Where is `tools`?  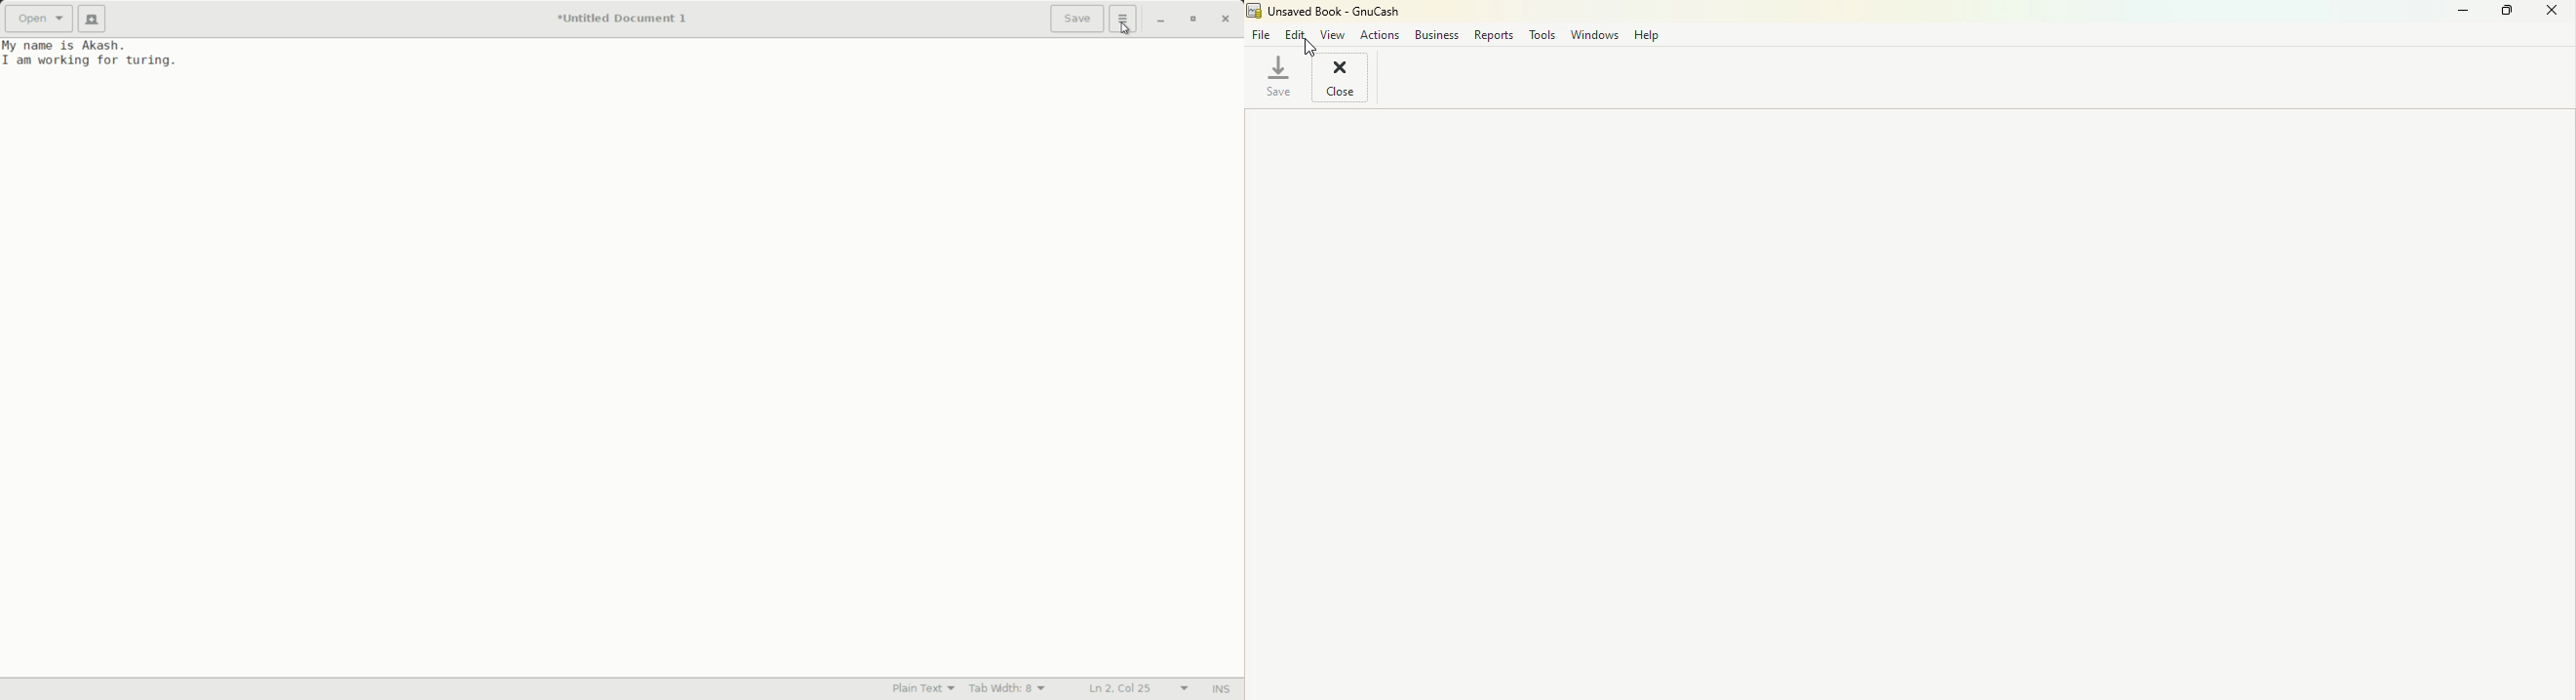 tools is located at coordinates (1543, 37).